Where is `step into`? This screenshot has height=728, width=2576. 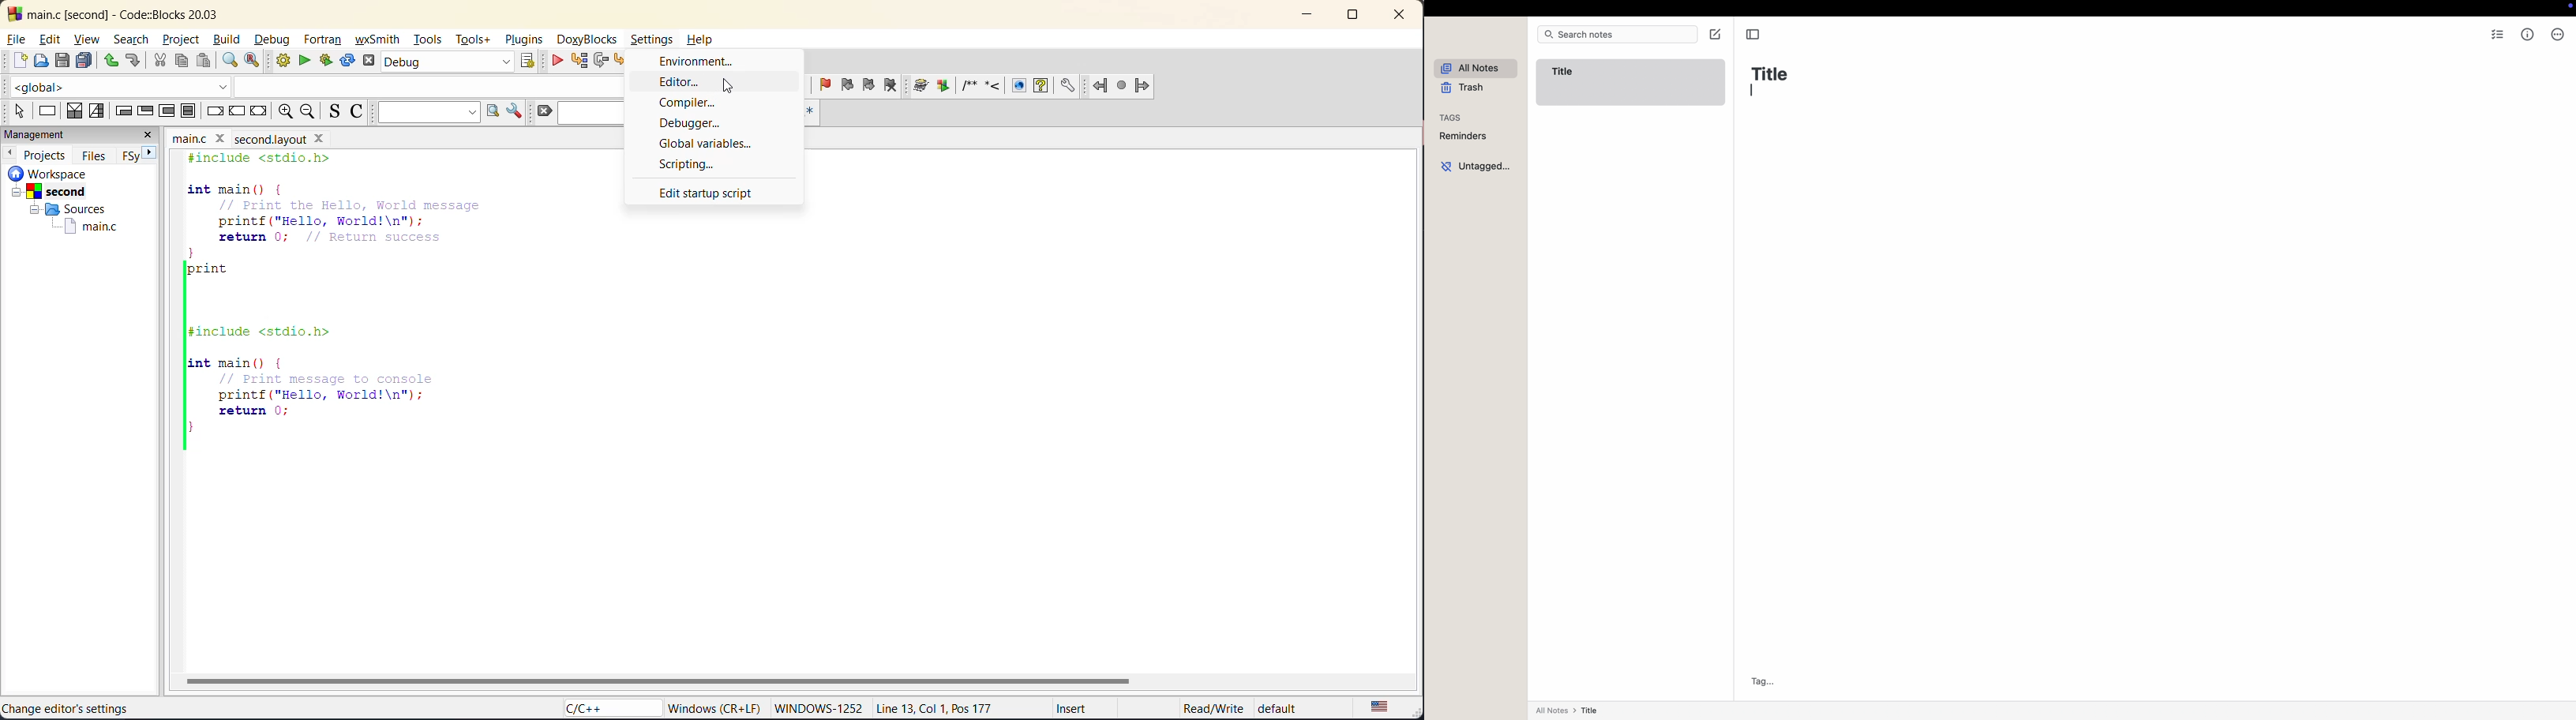
step into is located at coordinates (621, 62).